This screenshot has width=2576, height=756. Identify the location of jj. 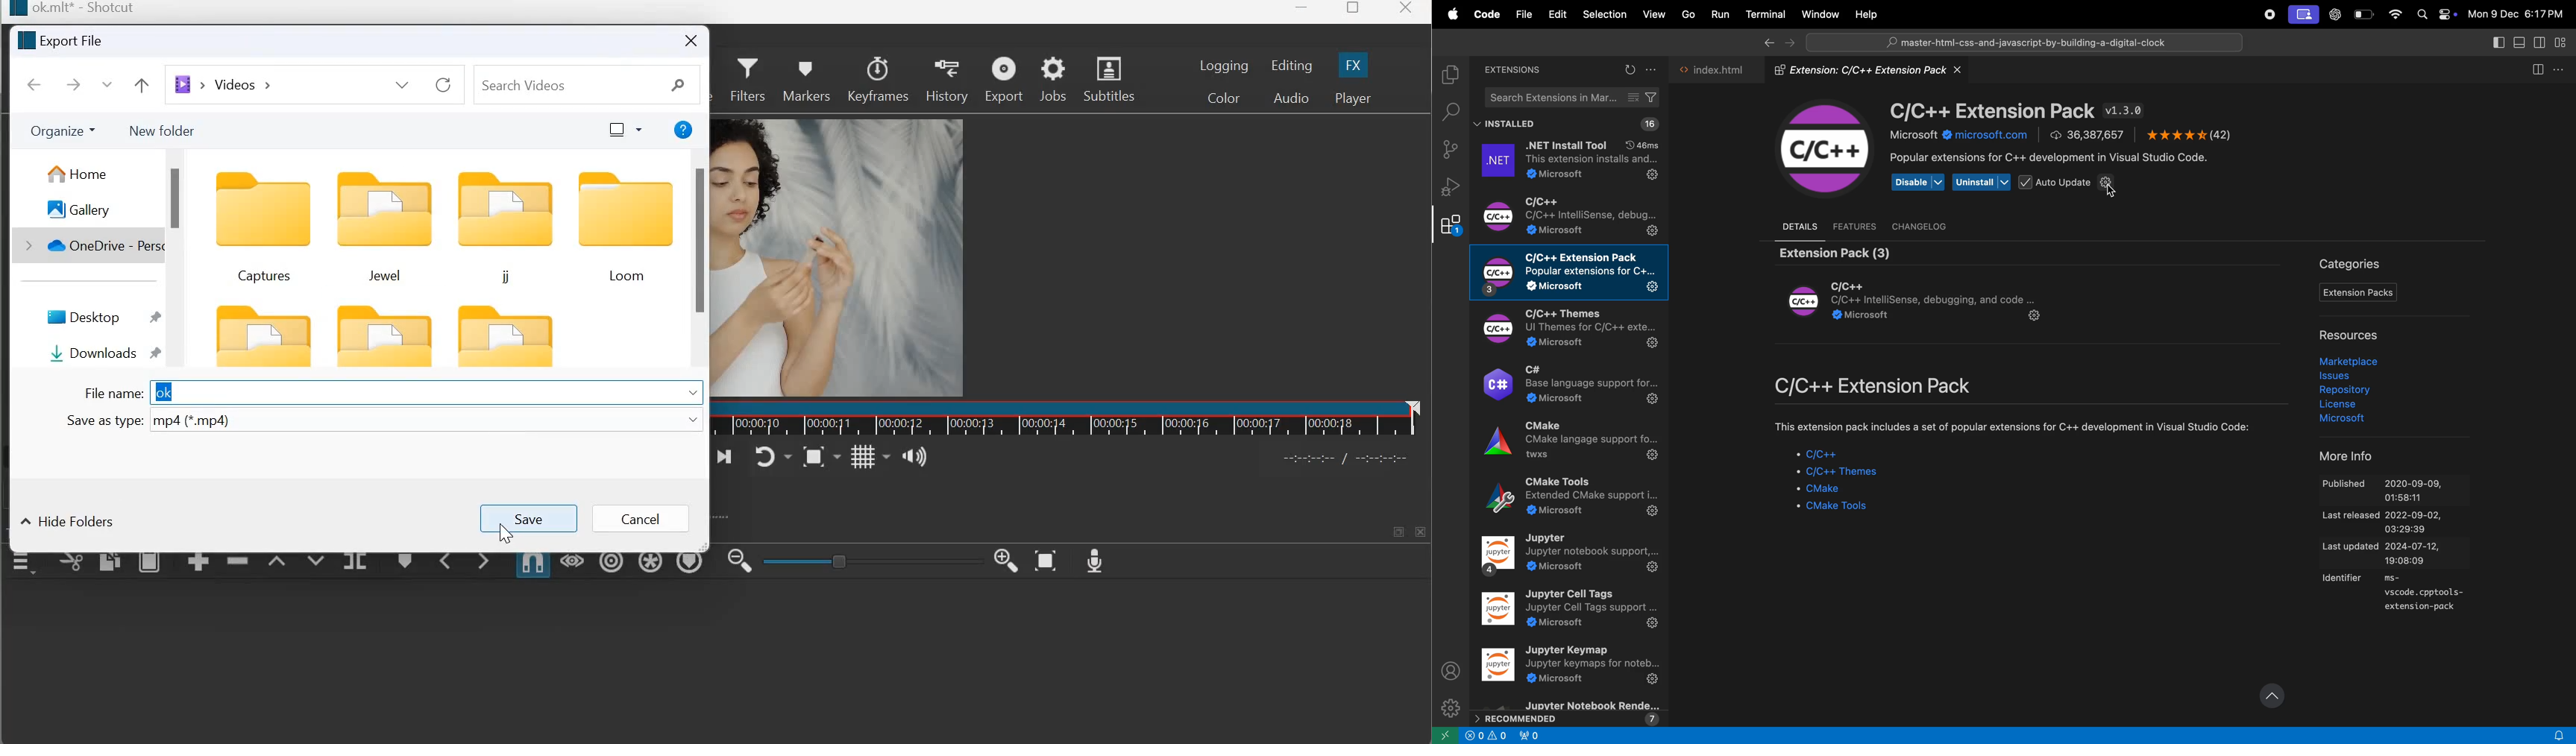
(502, 228).